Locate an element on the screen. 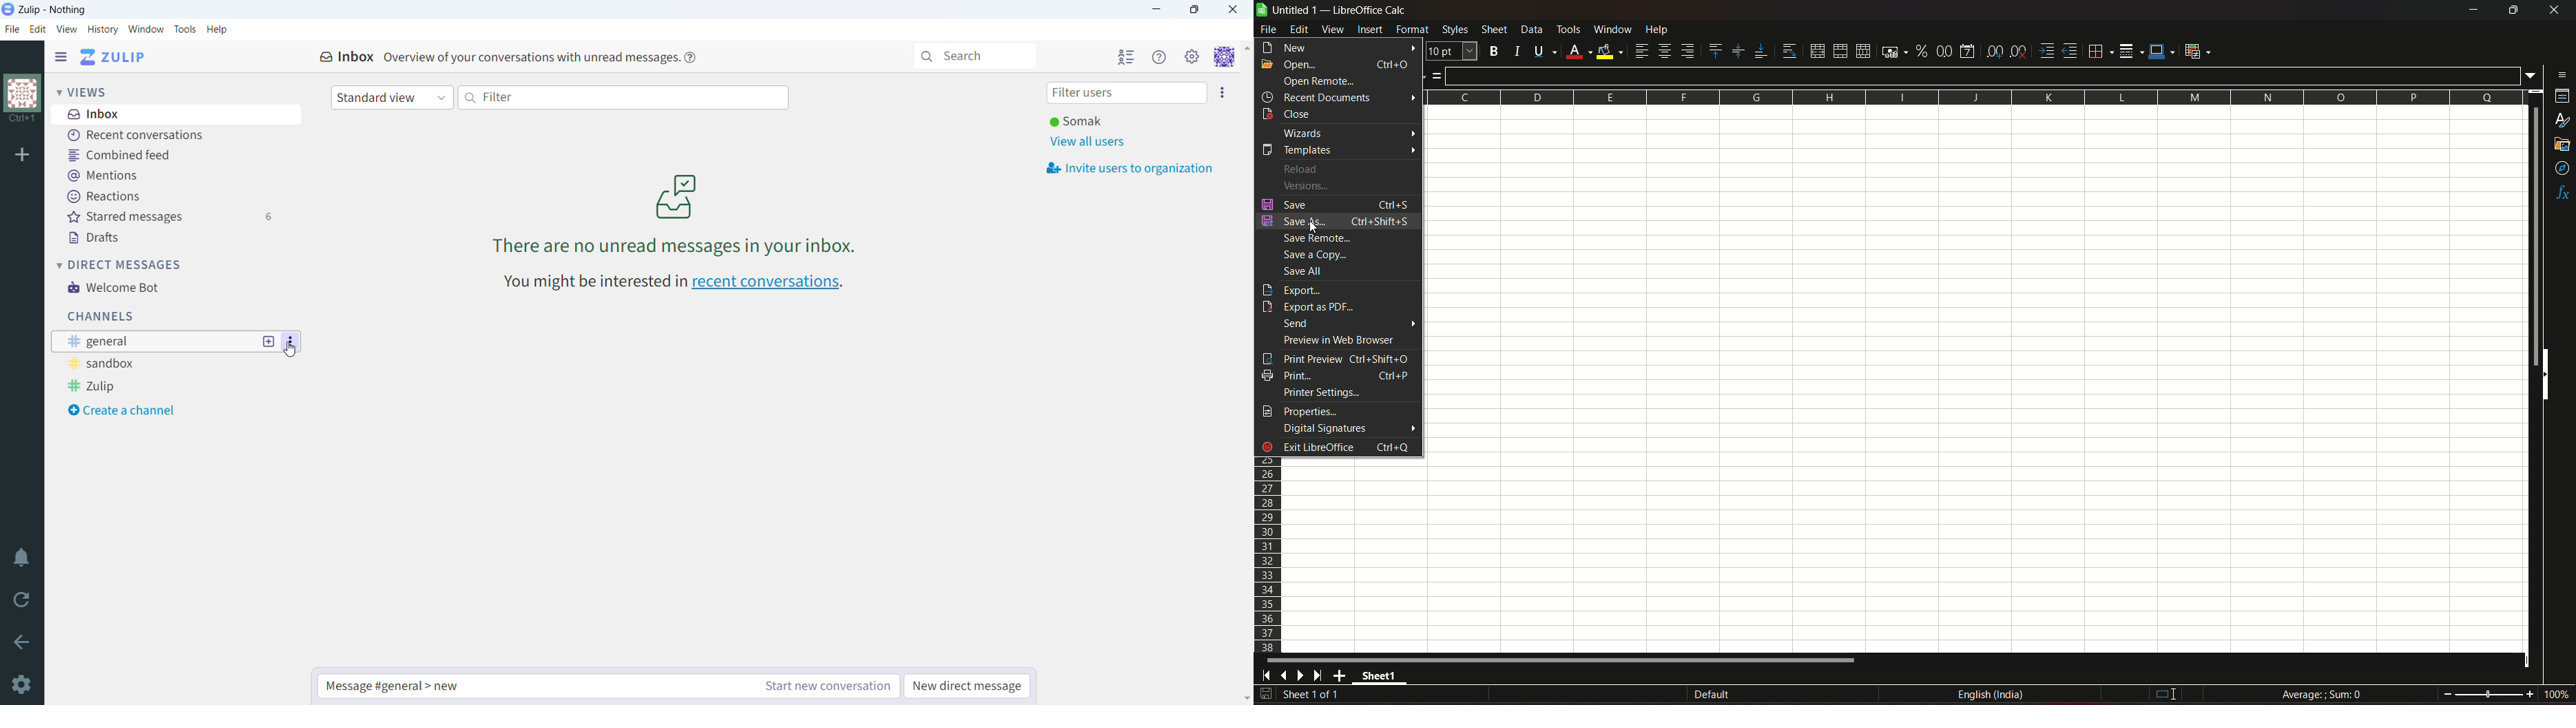  printer settings is located at coordinates (1323, 393).